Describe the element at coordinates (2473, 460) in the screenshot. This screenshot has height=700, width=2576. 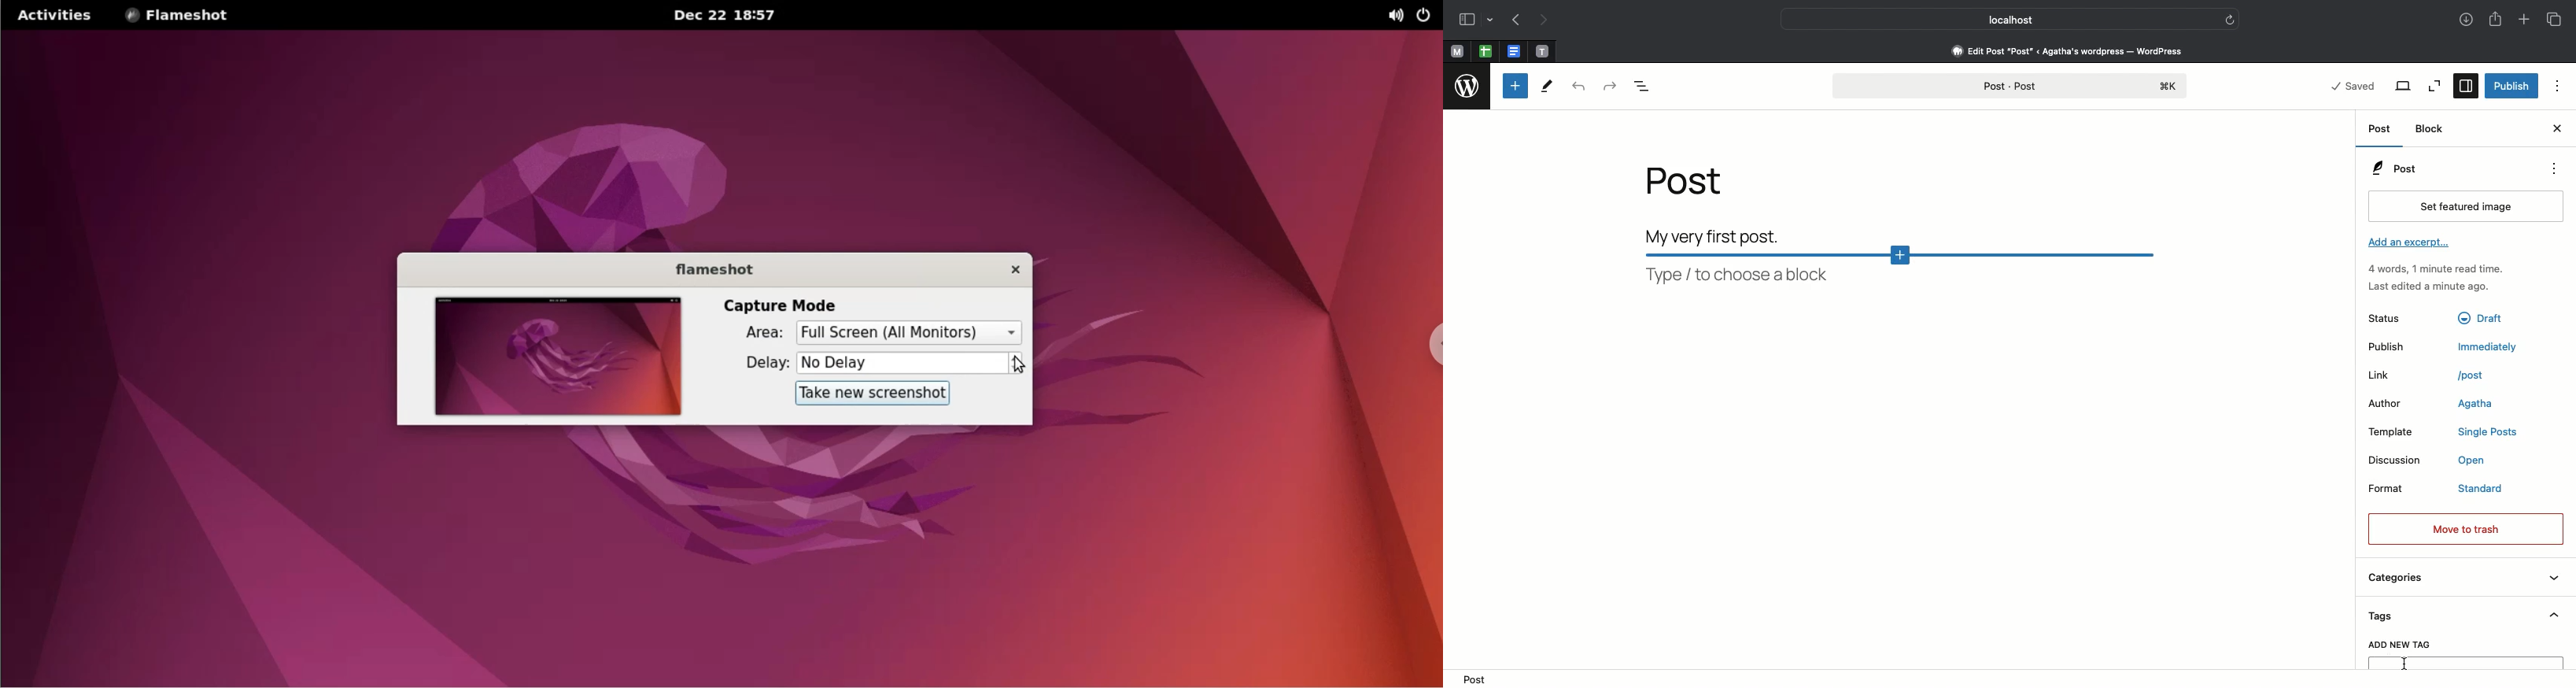
I see `open` at that location.